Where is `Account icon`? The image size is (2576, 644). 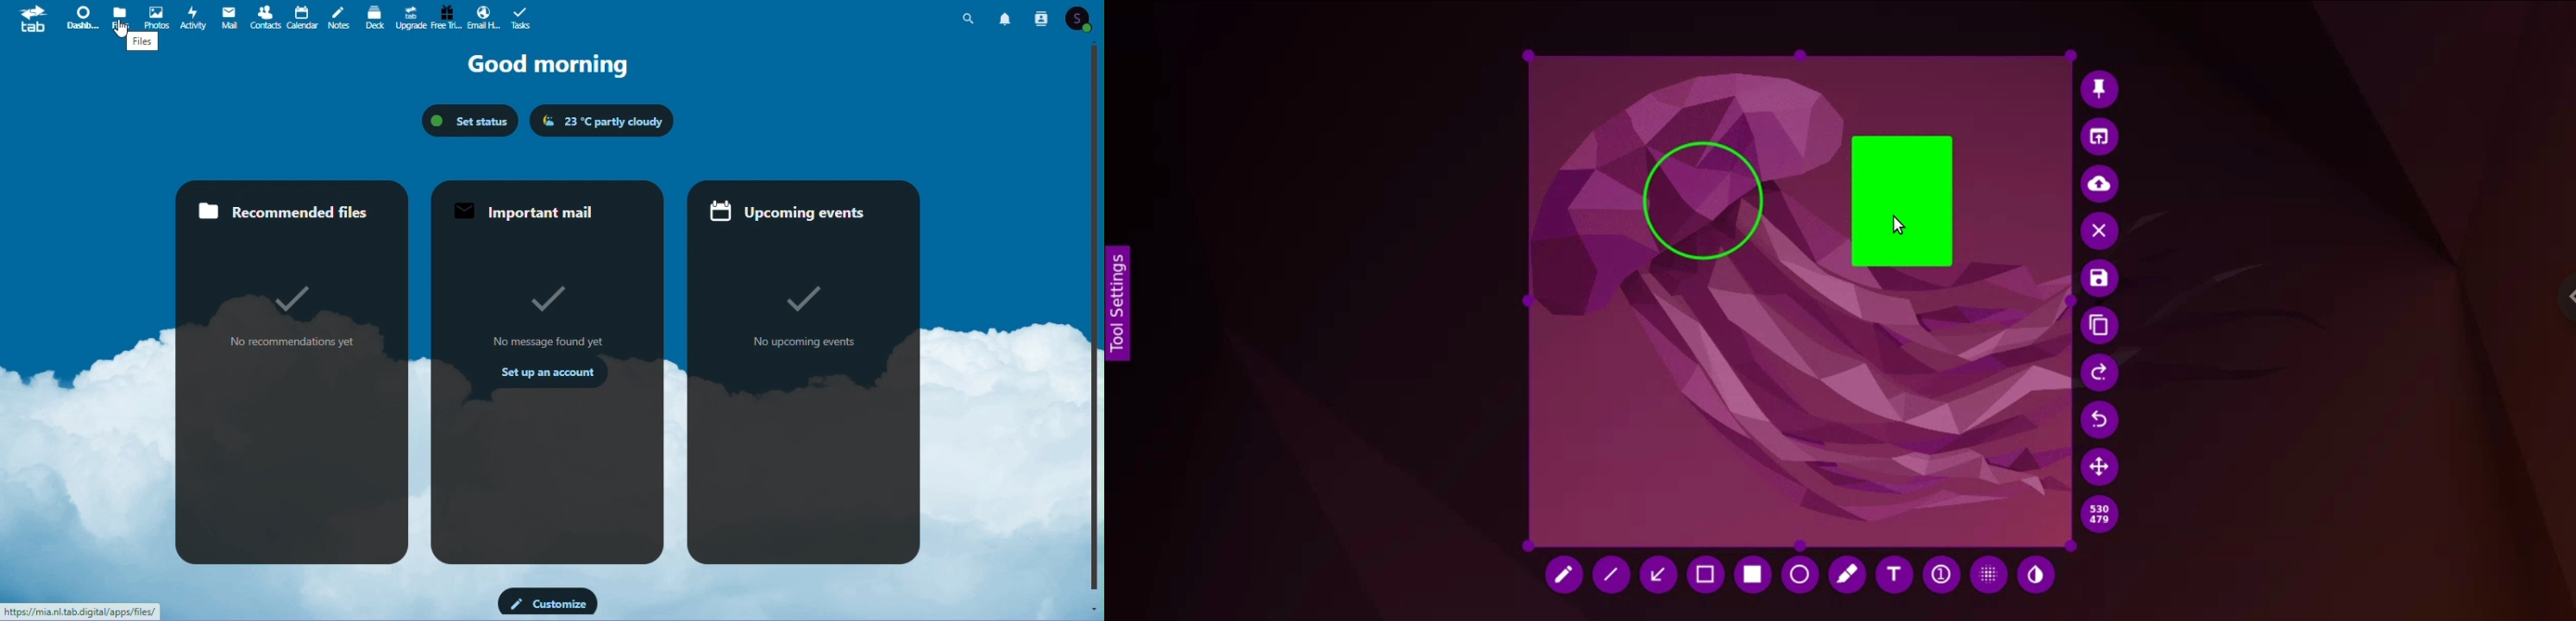 Account icon is located at coordinates (1084, 19).